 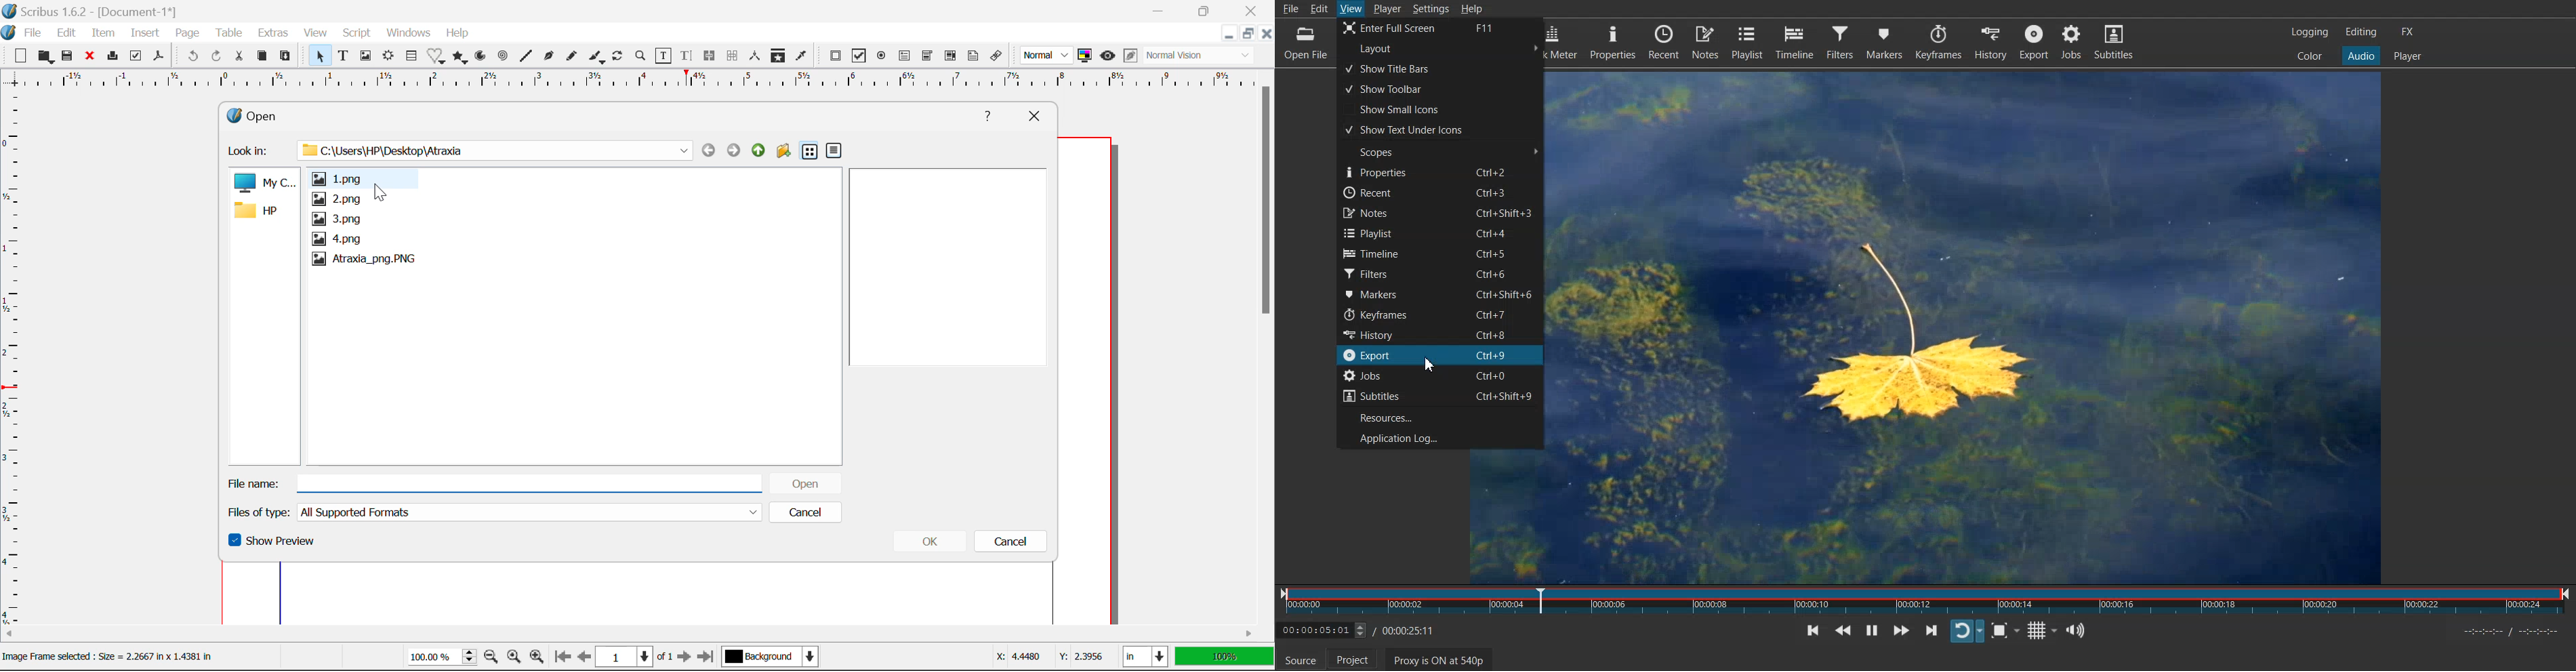 What do you see at coordinates (276, 34) in the screenshot?
I see `Extras` at bounding box center [276, 34].